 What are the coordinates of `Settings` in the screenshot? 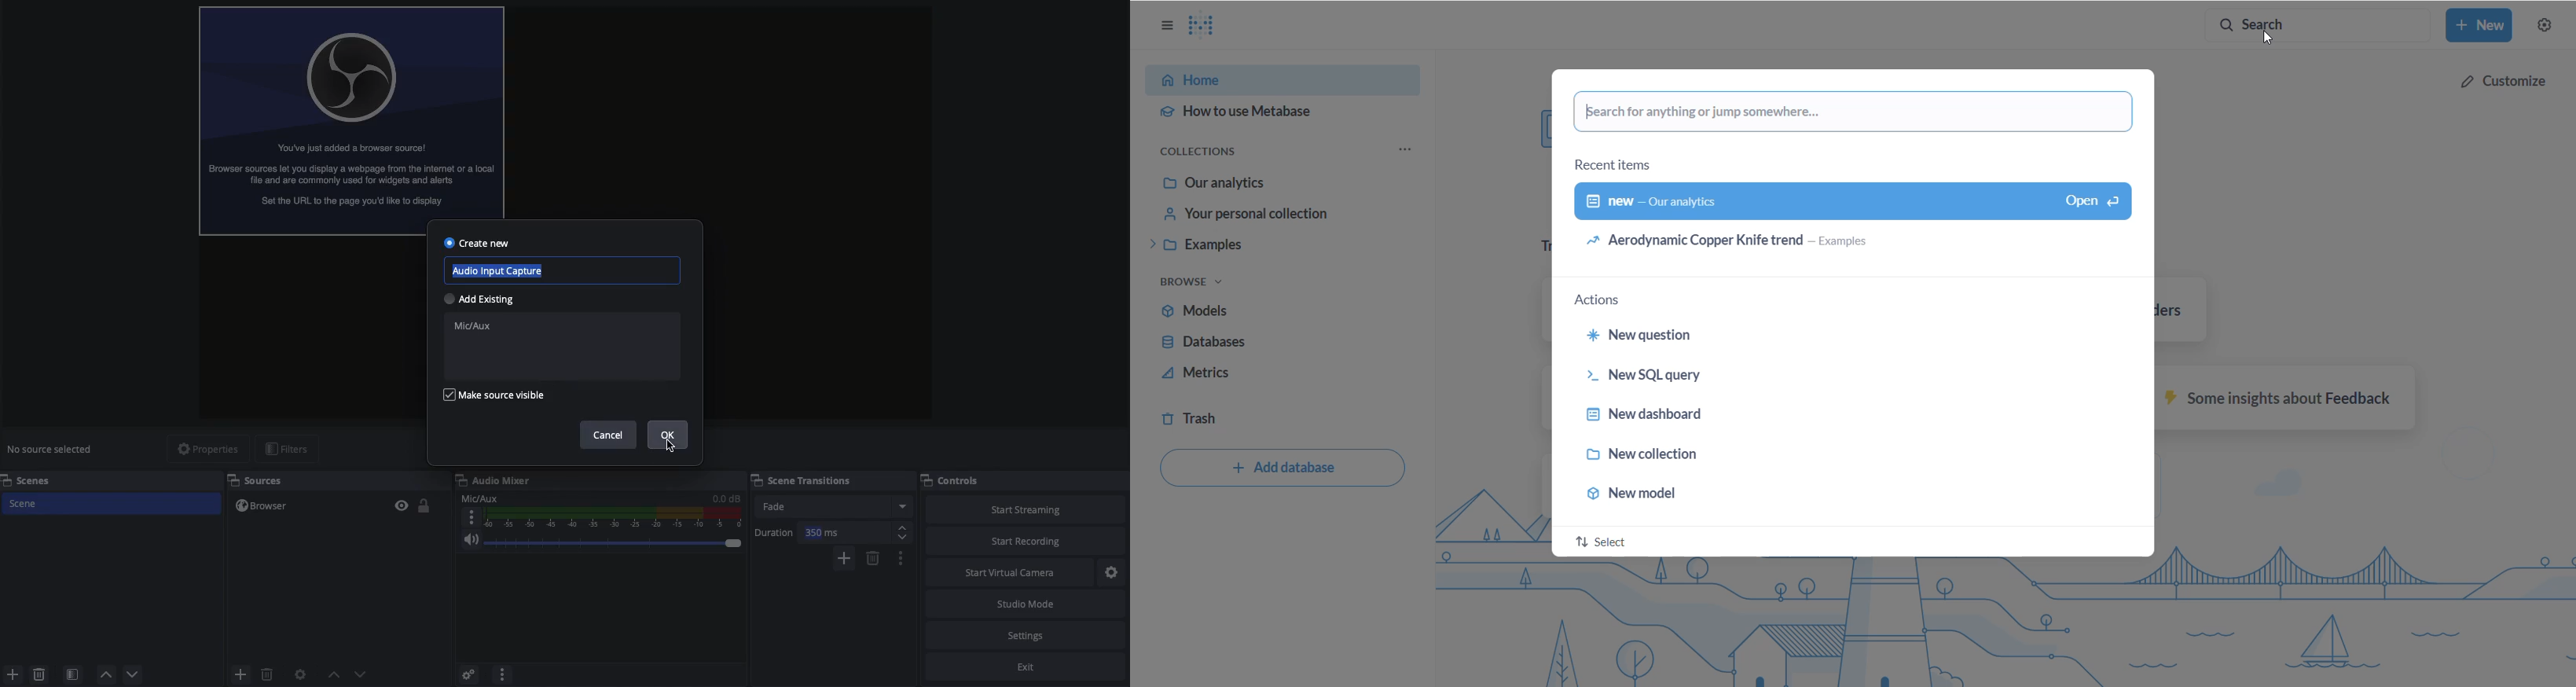 It's located at (1026, 636).